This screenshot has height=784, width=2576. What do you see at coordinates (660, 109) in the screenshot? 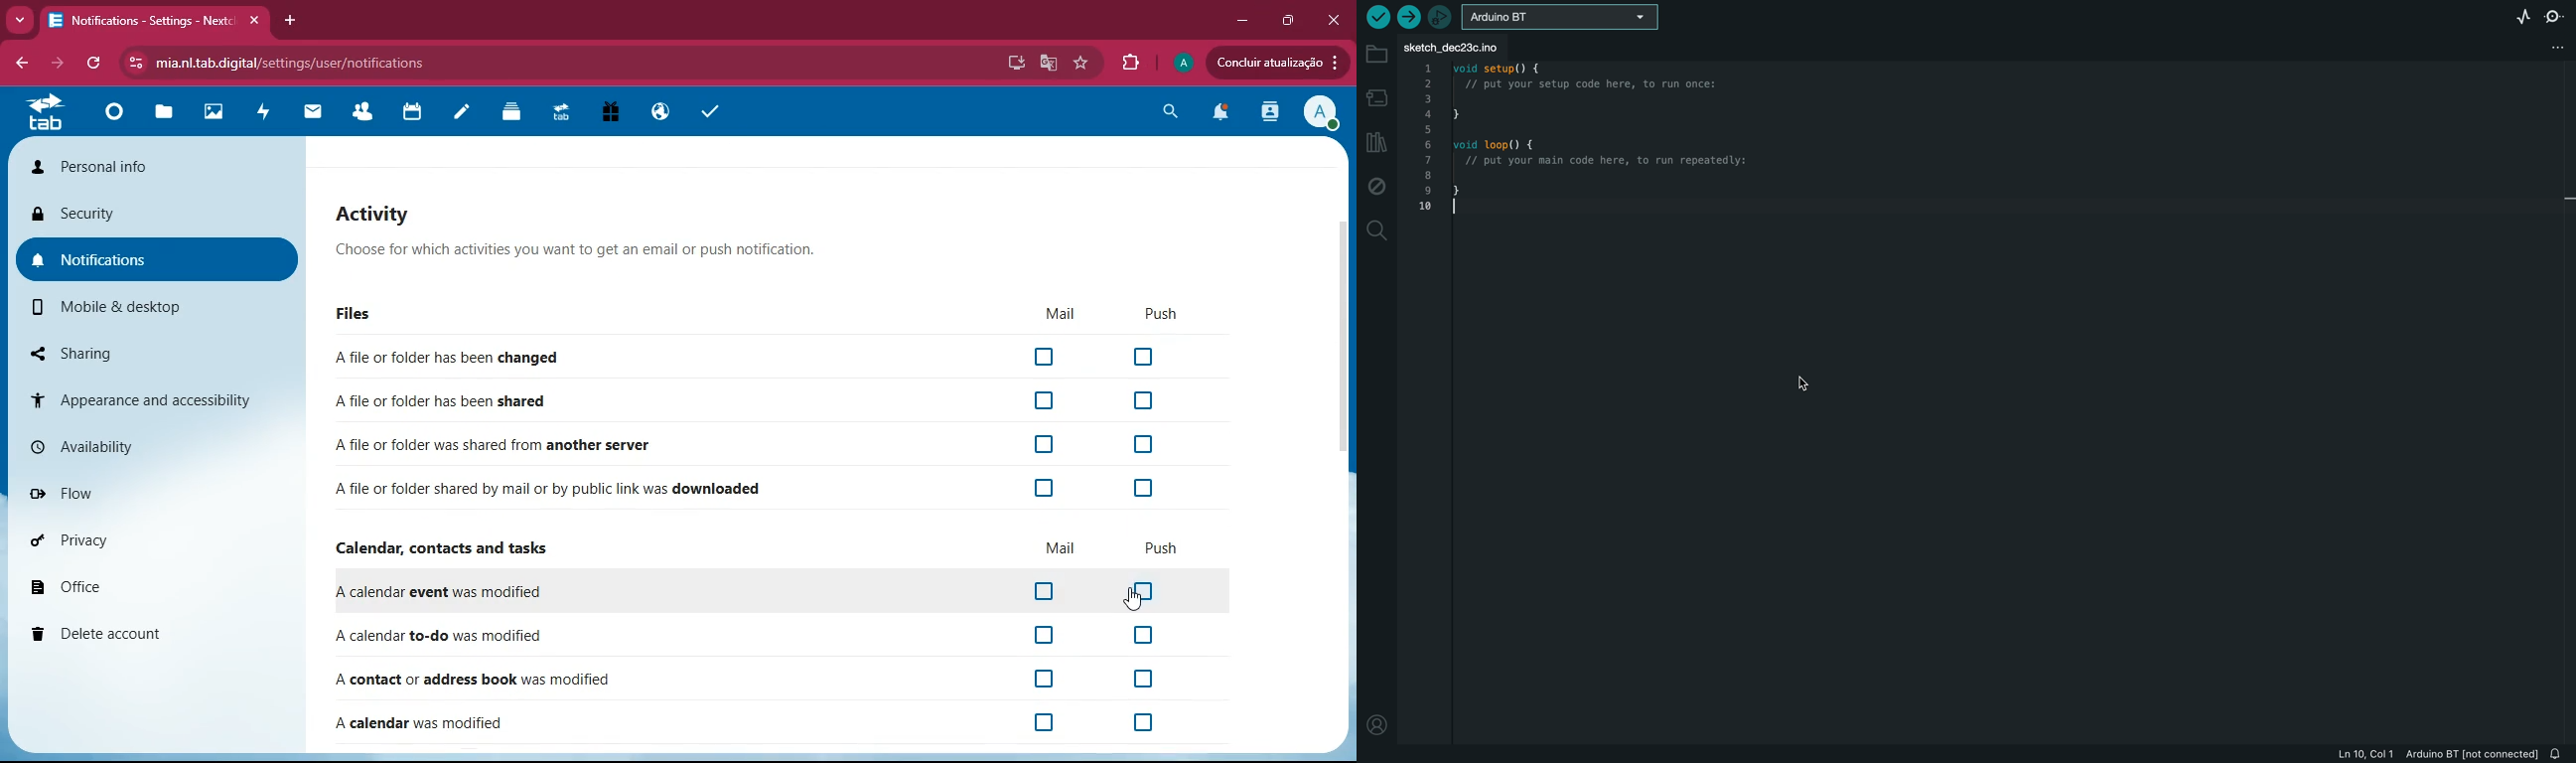
I see `public` at bounding box center [660, 109].